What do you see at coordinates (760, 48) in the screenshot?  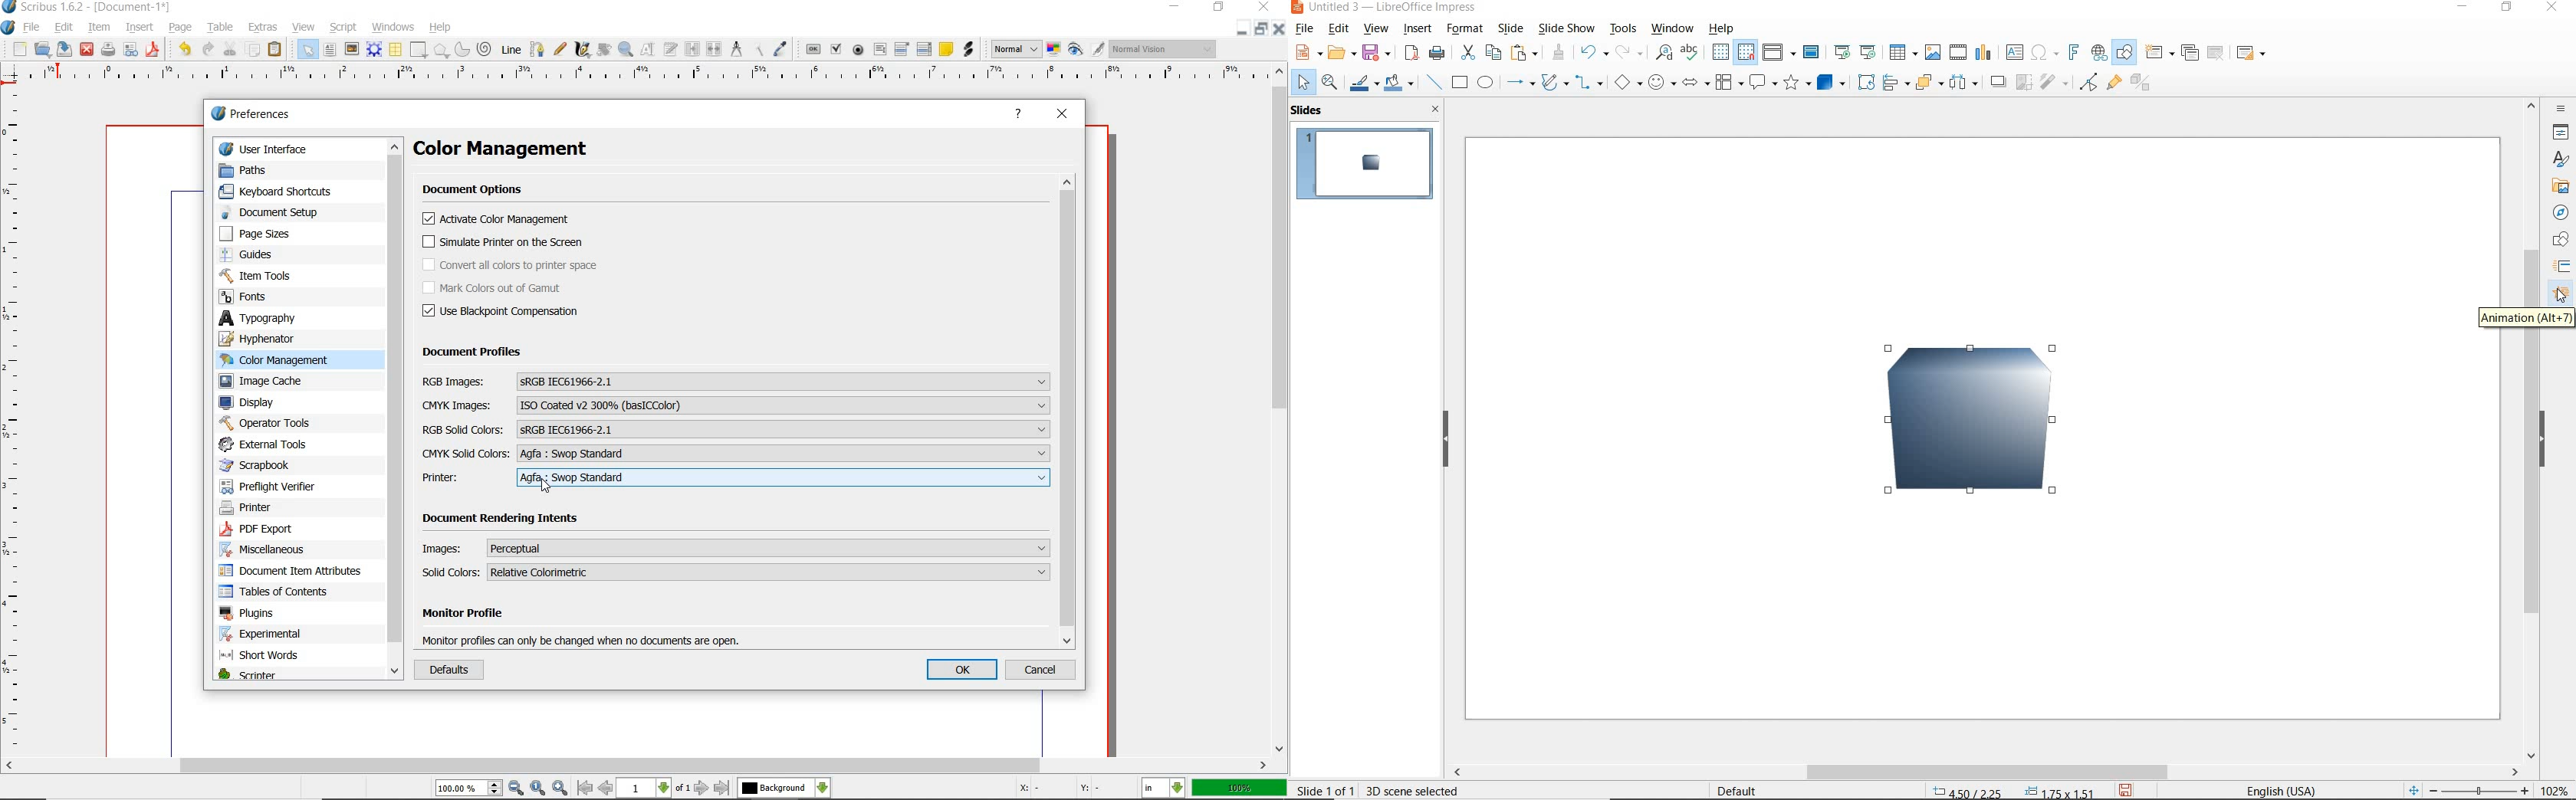 I see `copy item properties` at bounding box center [760, 48].